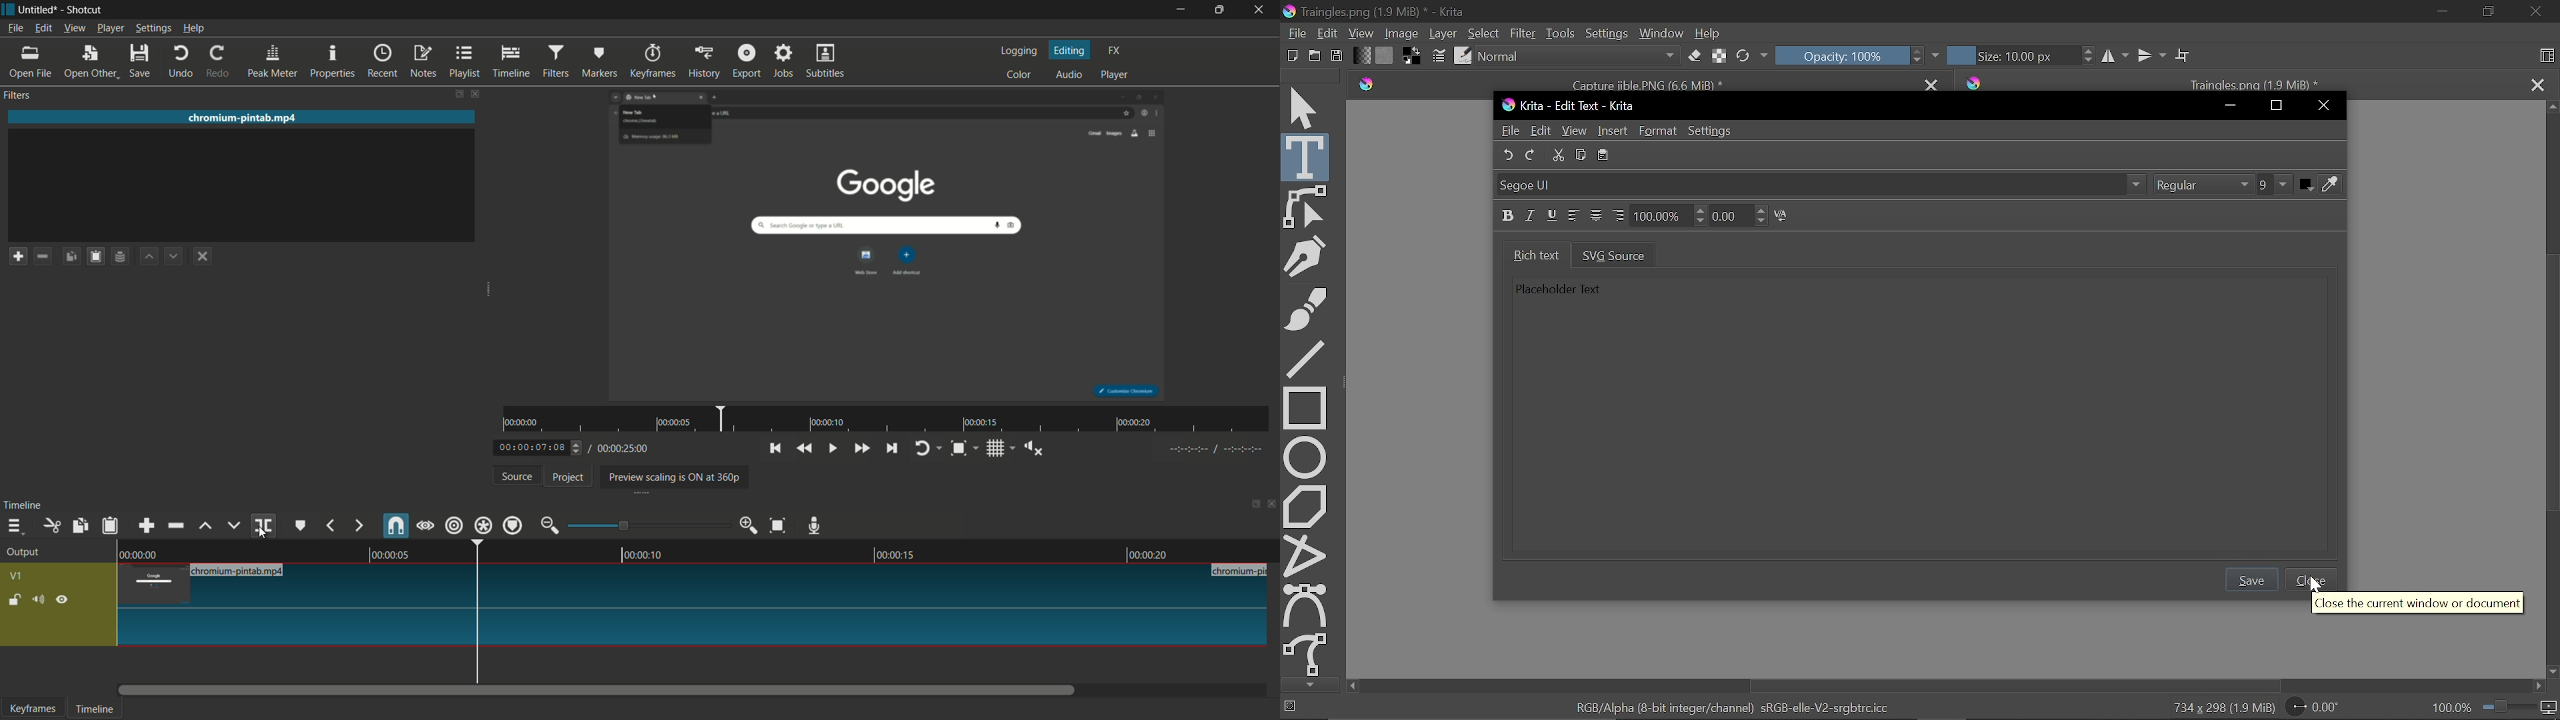 The height and width of the screenshot is (728, 2576). I want to click on audio, so click(1069, 75).